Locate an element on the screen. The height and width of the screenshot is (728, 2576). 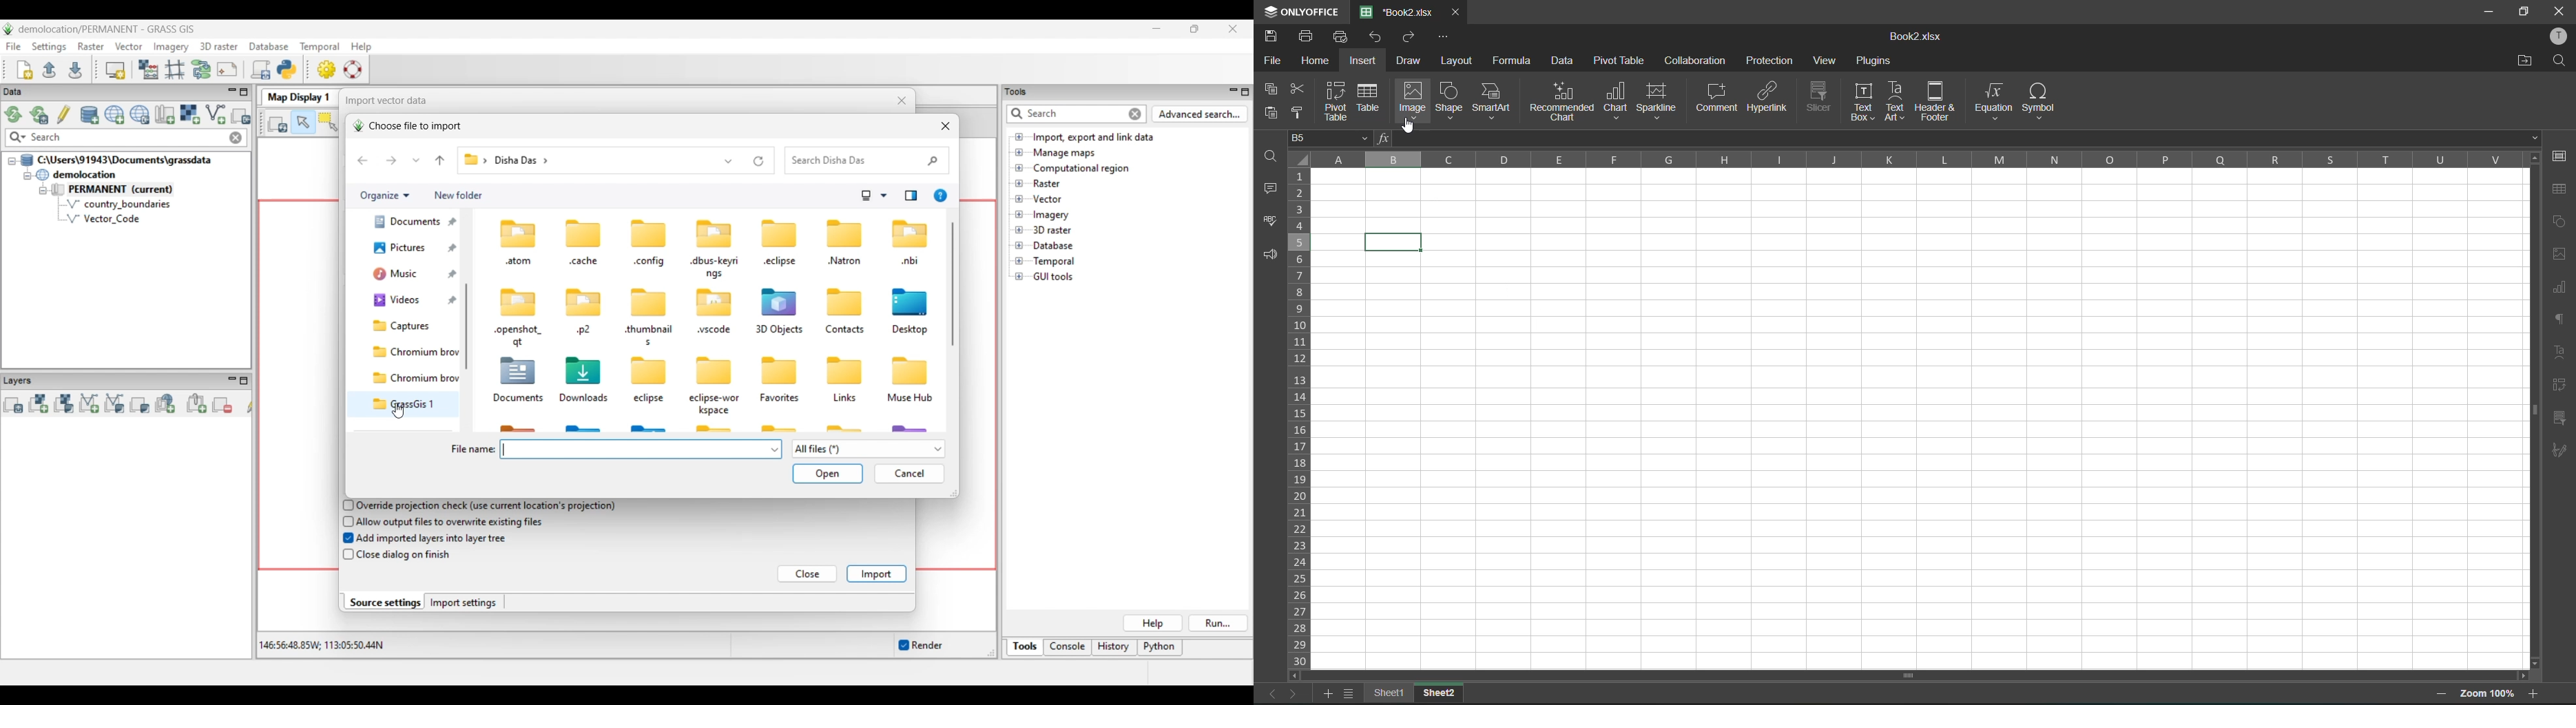
close is located at coordinates (2559, 10).